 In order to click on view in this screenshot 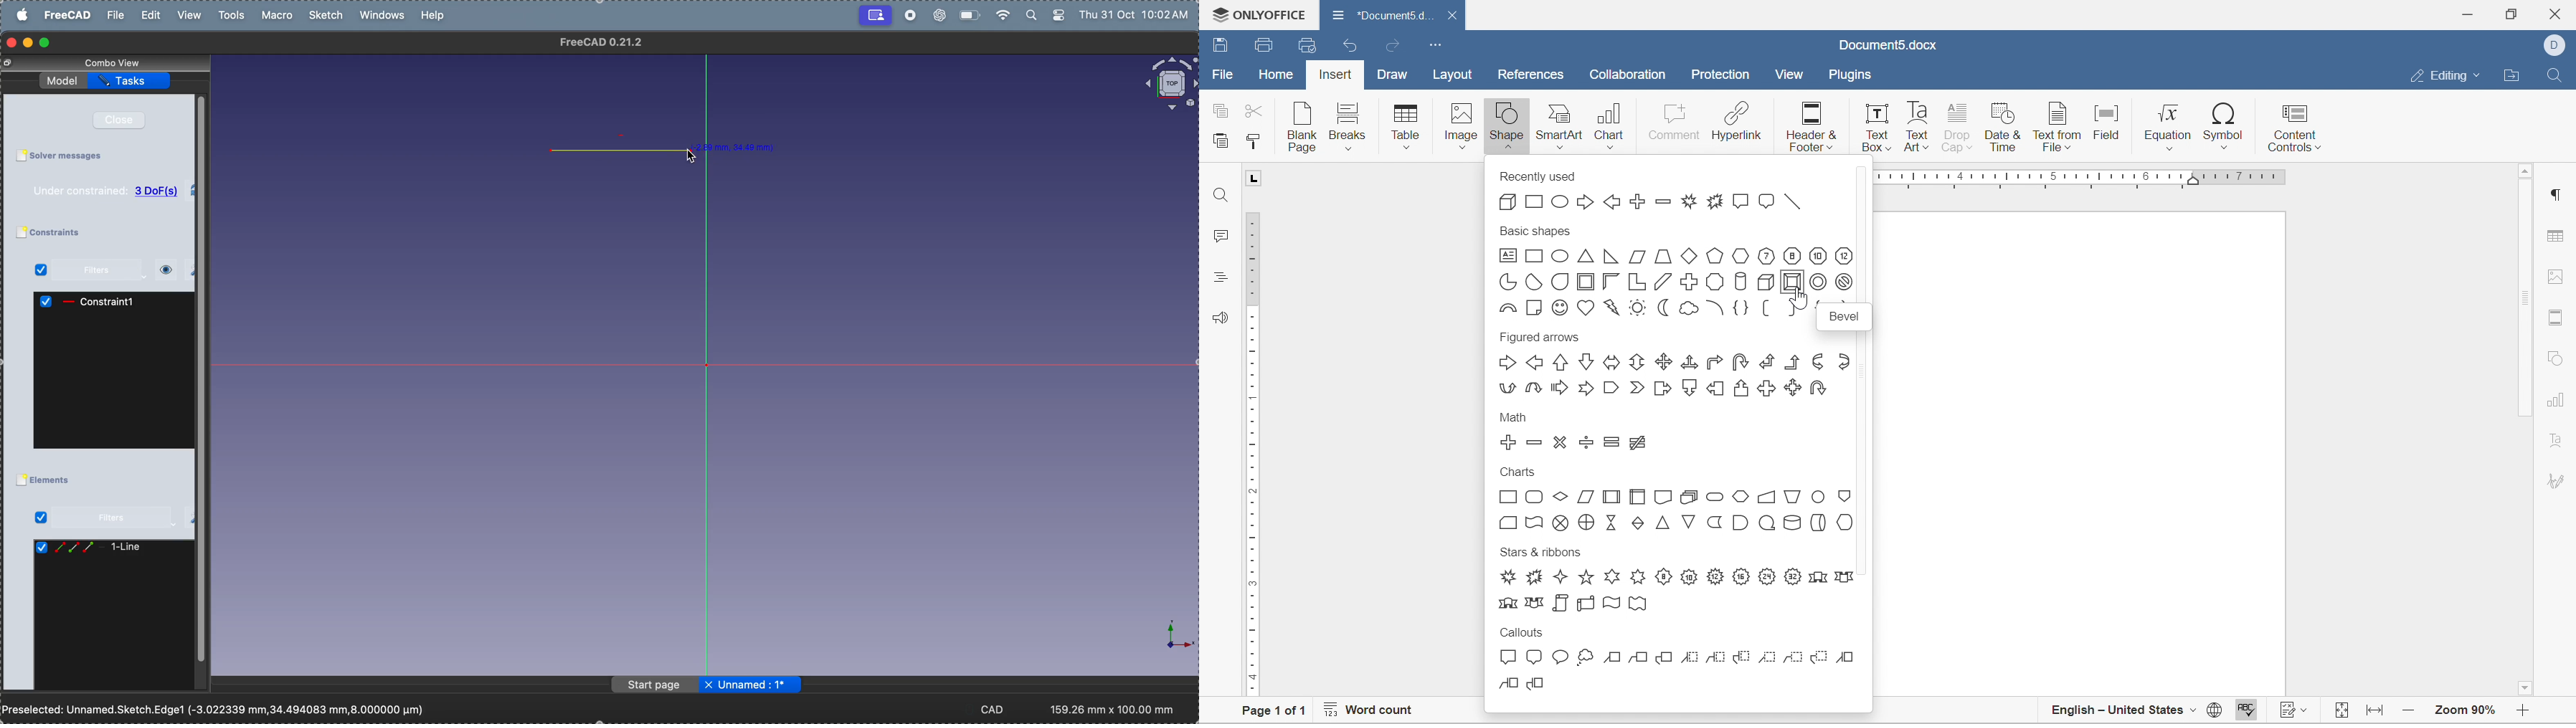, I will do `click(165, 270)`.